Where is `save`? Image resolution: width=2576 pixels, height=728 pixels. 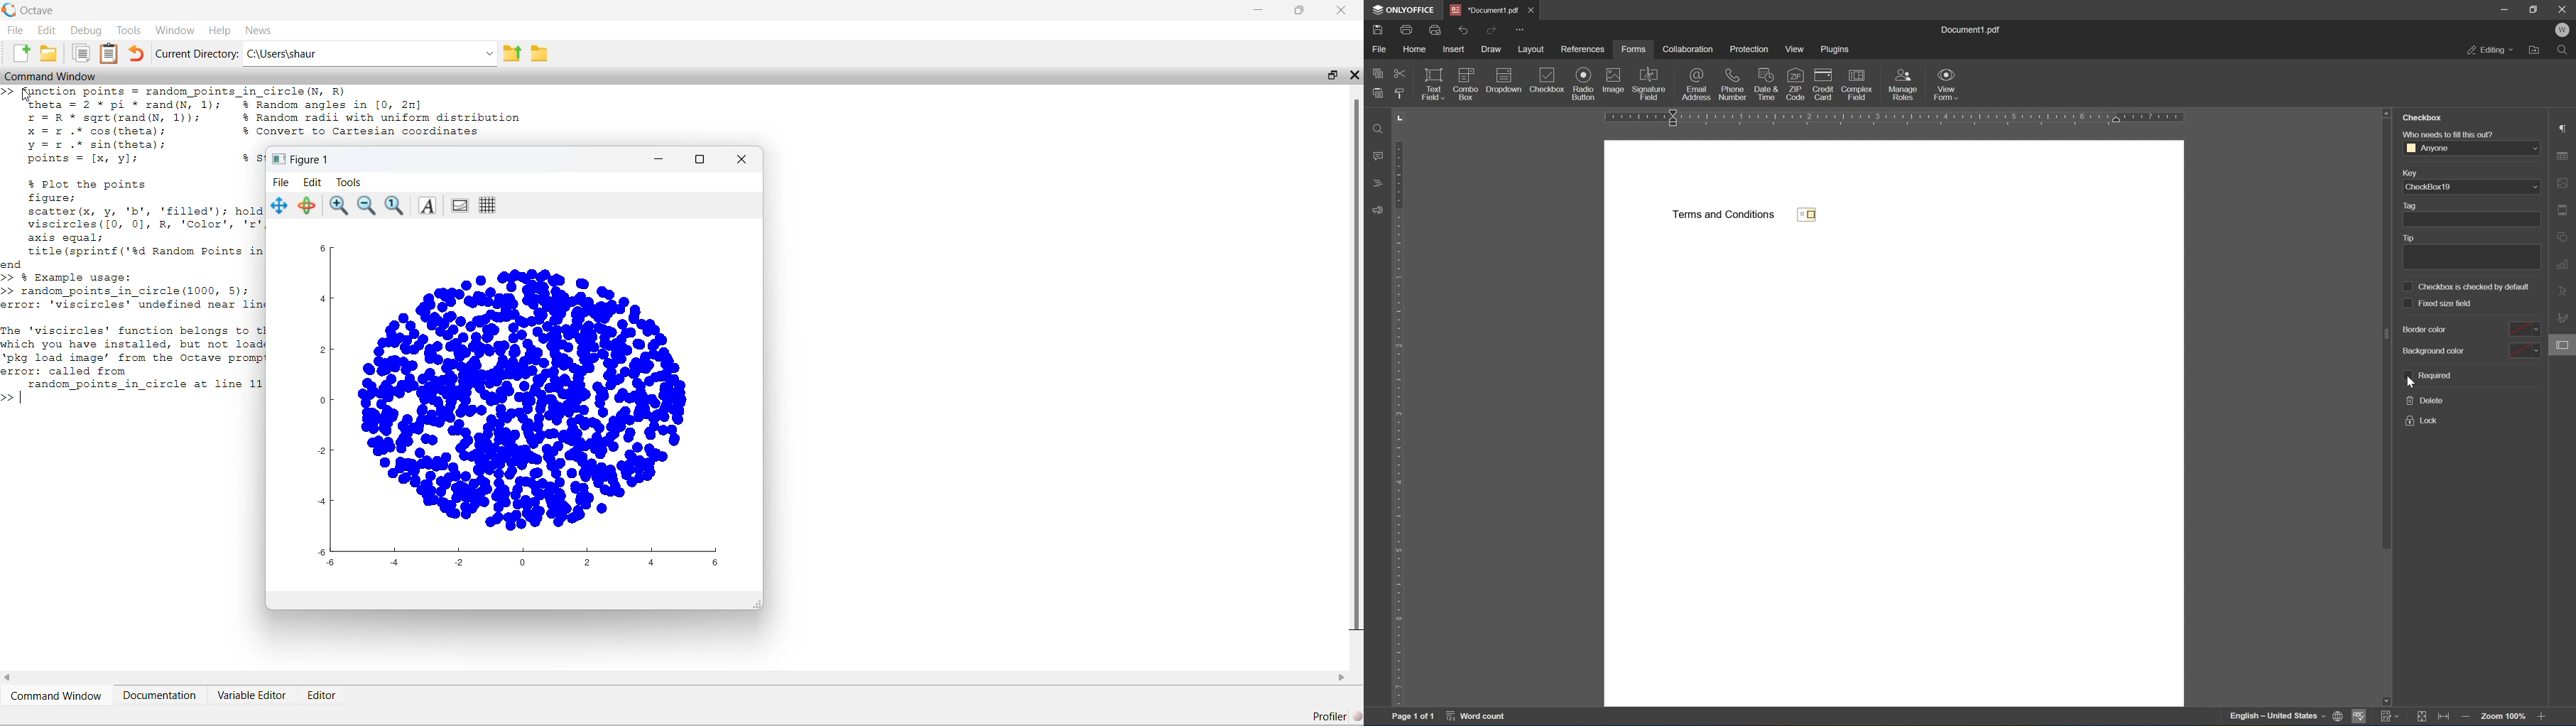
save is located at coordinates (1379, 30).